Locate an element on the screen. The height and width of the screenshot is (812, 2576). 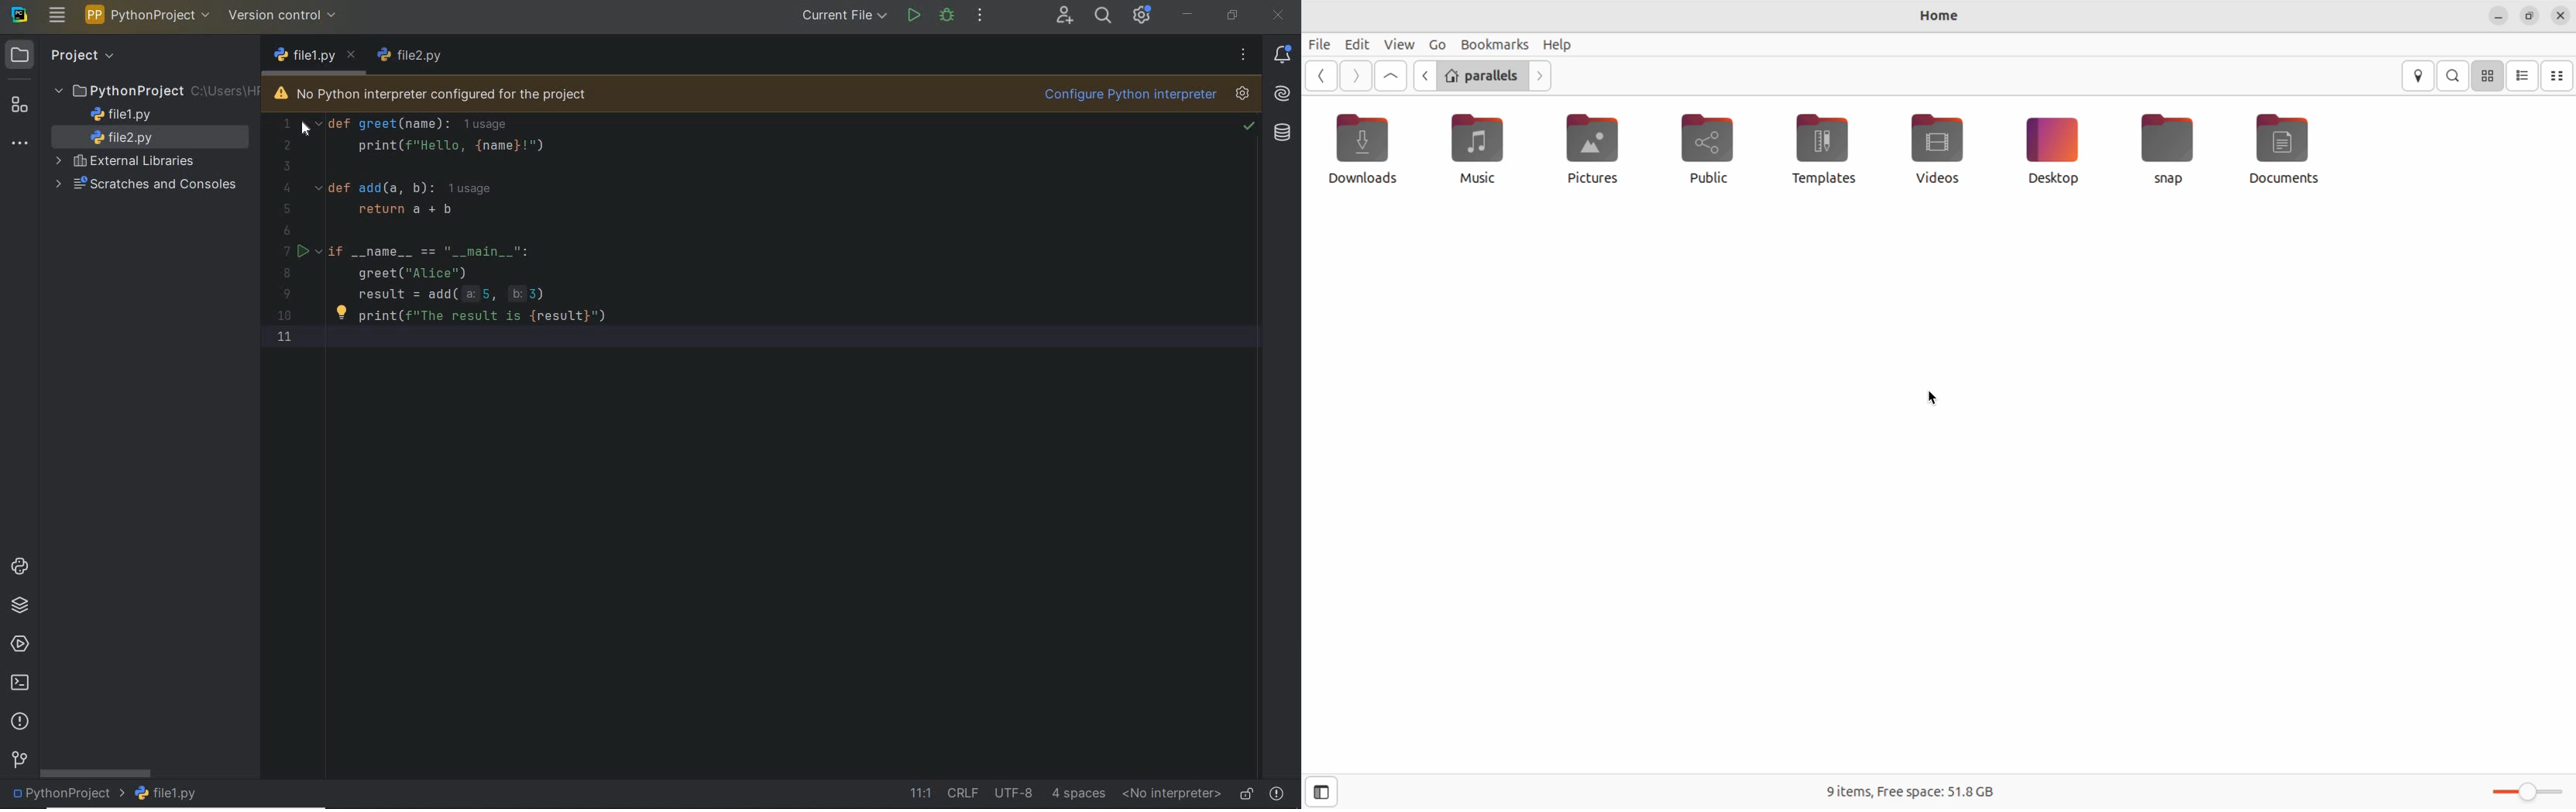
scratches and consoles is located at coordinates (149, 185).